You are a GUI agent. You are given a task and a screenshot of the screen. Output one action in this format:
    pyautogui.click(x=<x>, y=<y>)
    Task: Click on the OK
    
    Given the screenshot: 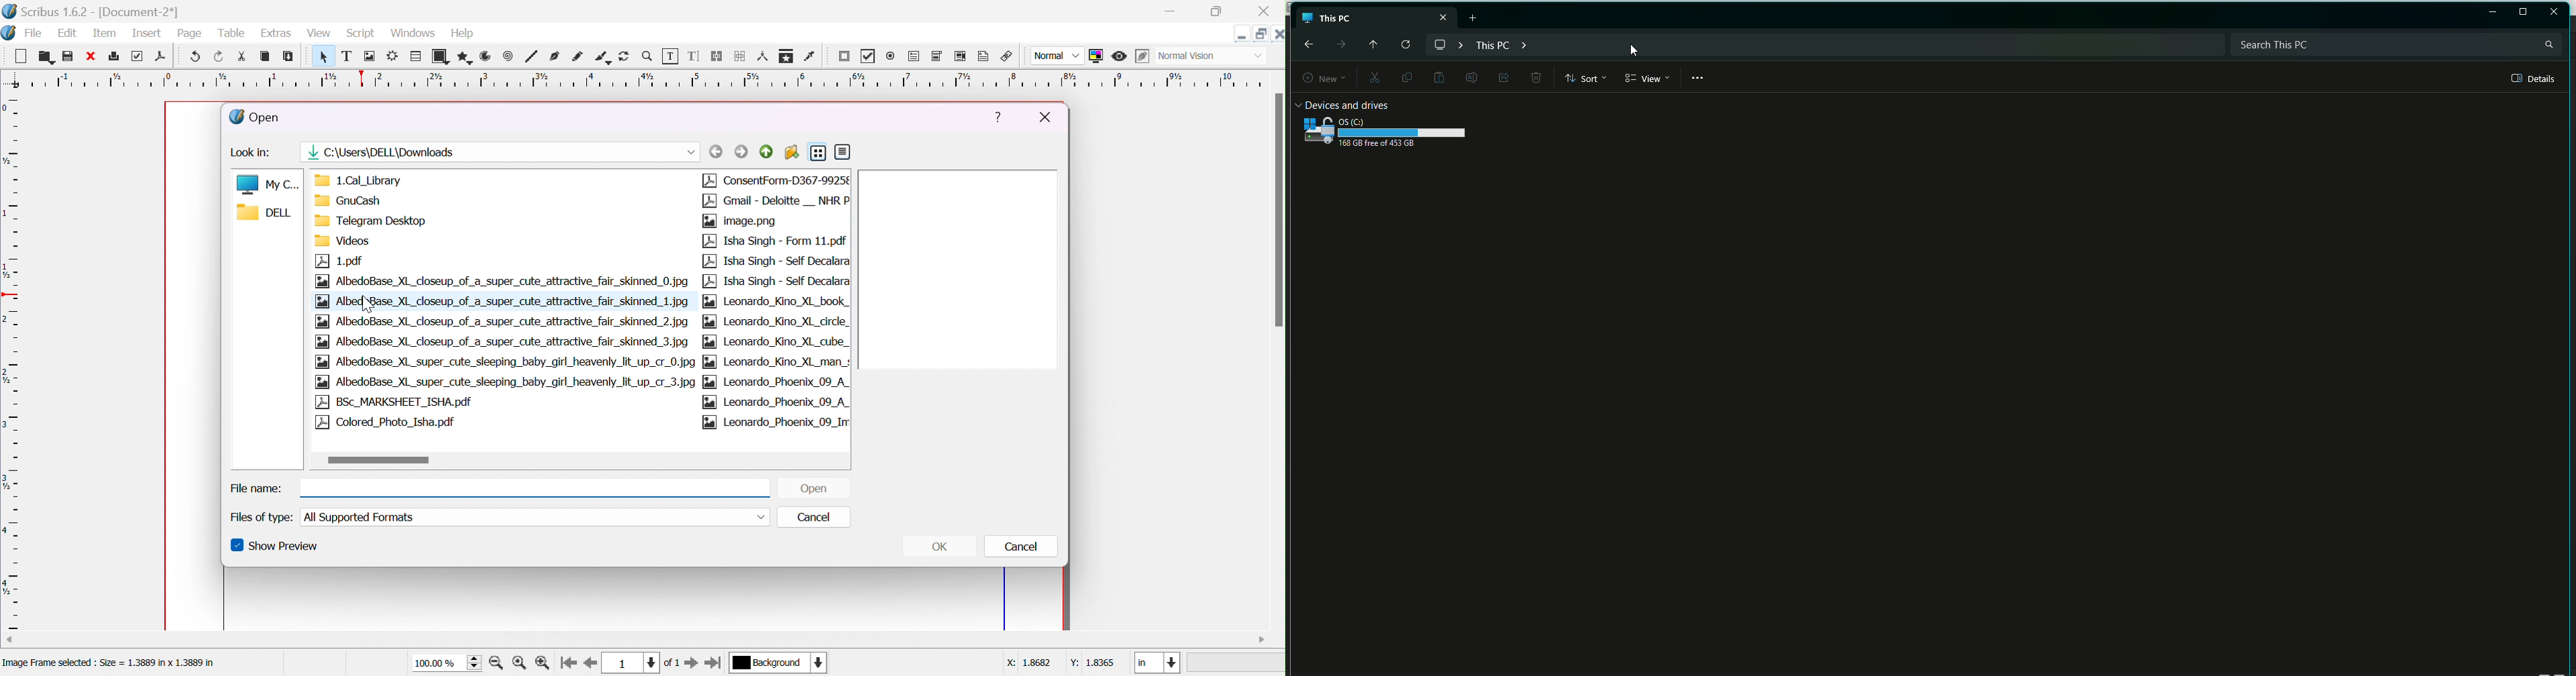 What is the action you would take?
    pyautogui.click(x=943, y=546)
    